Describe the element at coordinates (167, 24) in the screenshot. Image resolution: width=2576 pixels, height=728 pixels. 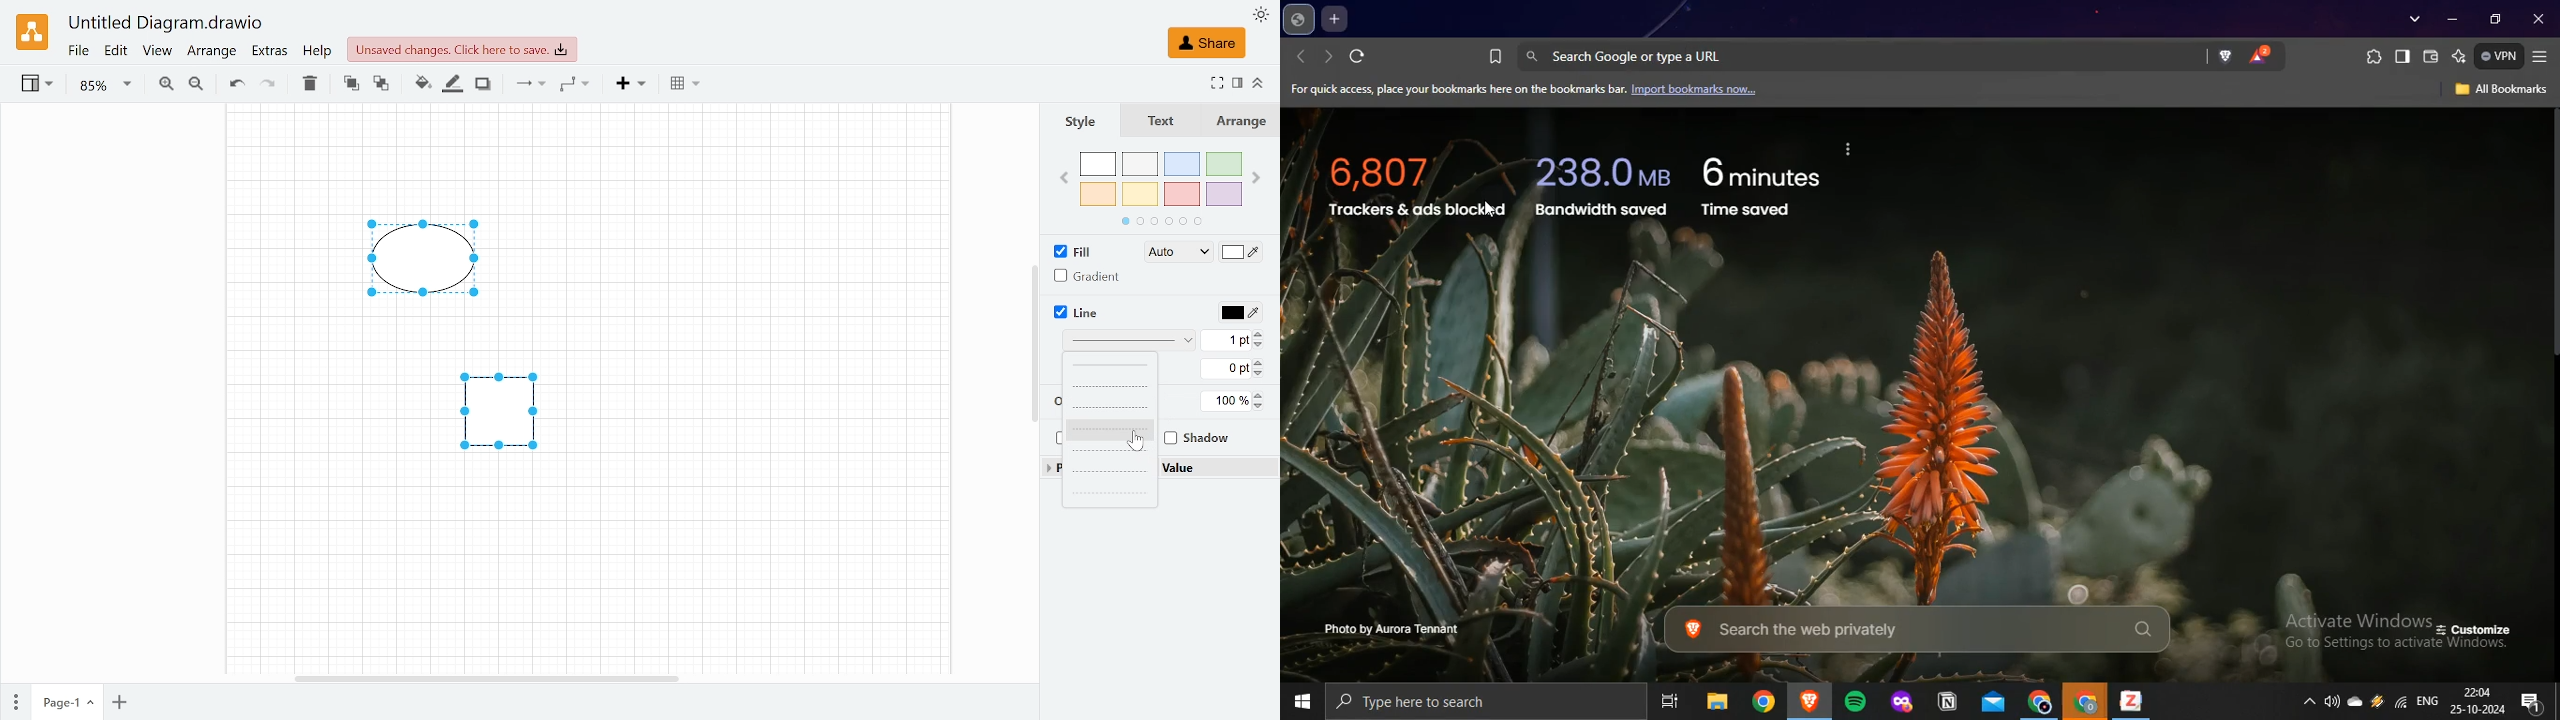
I see `Current window` at that location.